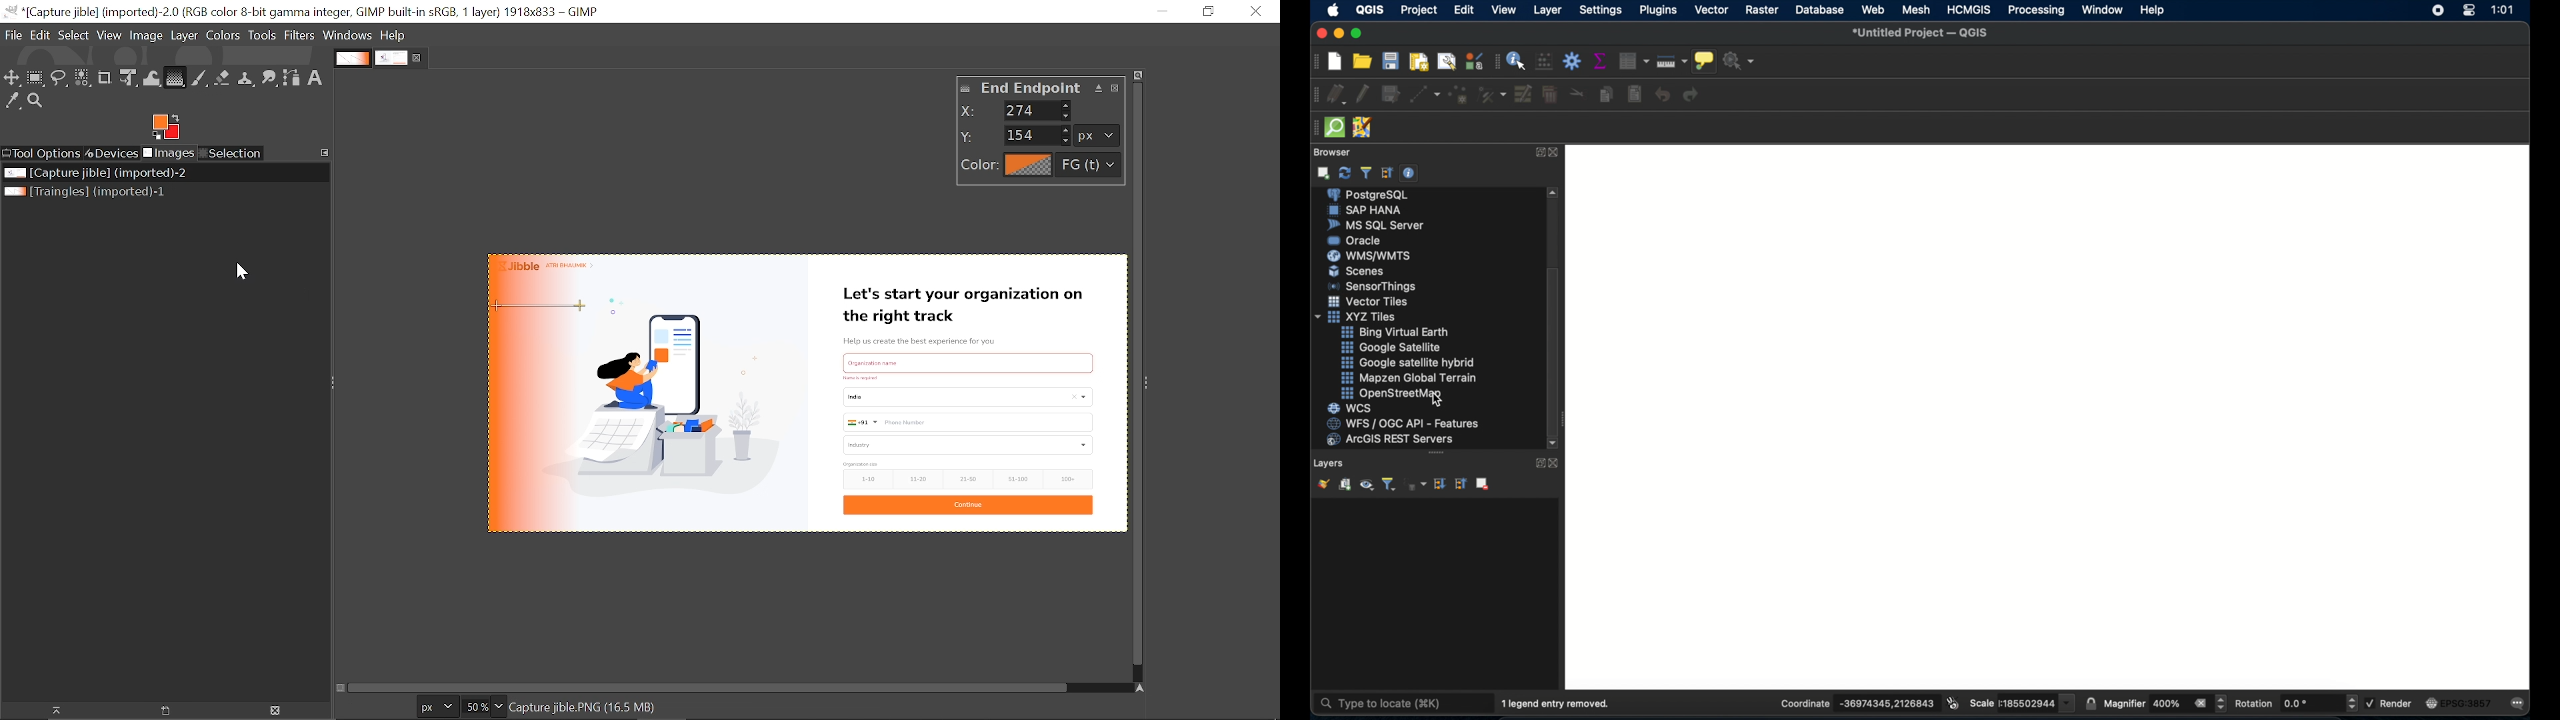 This screenshot has height=728, width=2576. What do you see at coordinates (1556, 704) in the screenshot?
I see `1 legend entry removed` at bounding box center [1556, 704].